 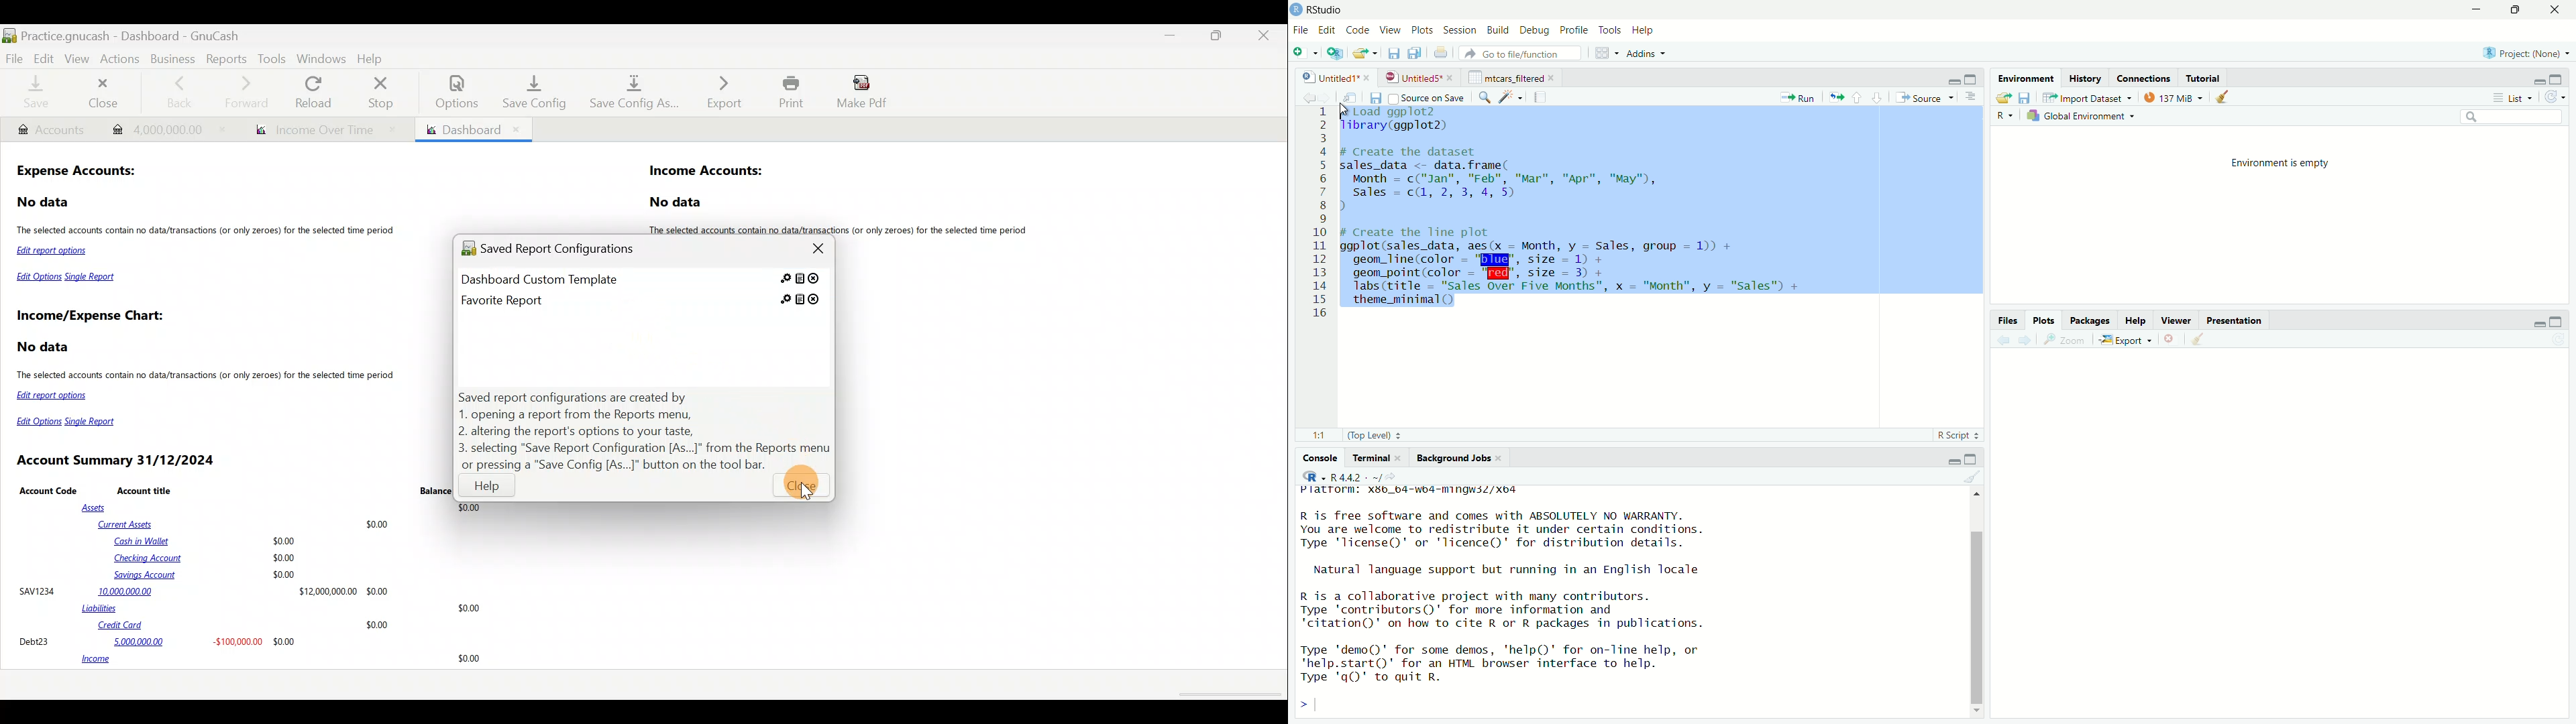 I want to click on line numbers, so click(x=1322, y=215).